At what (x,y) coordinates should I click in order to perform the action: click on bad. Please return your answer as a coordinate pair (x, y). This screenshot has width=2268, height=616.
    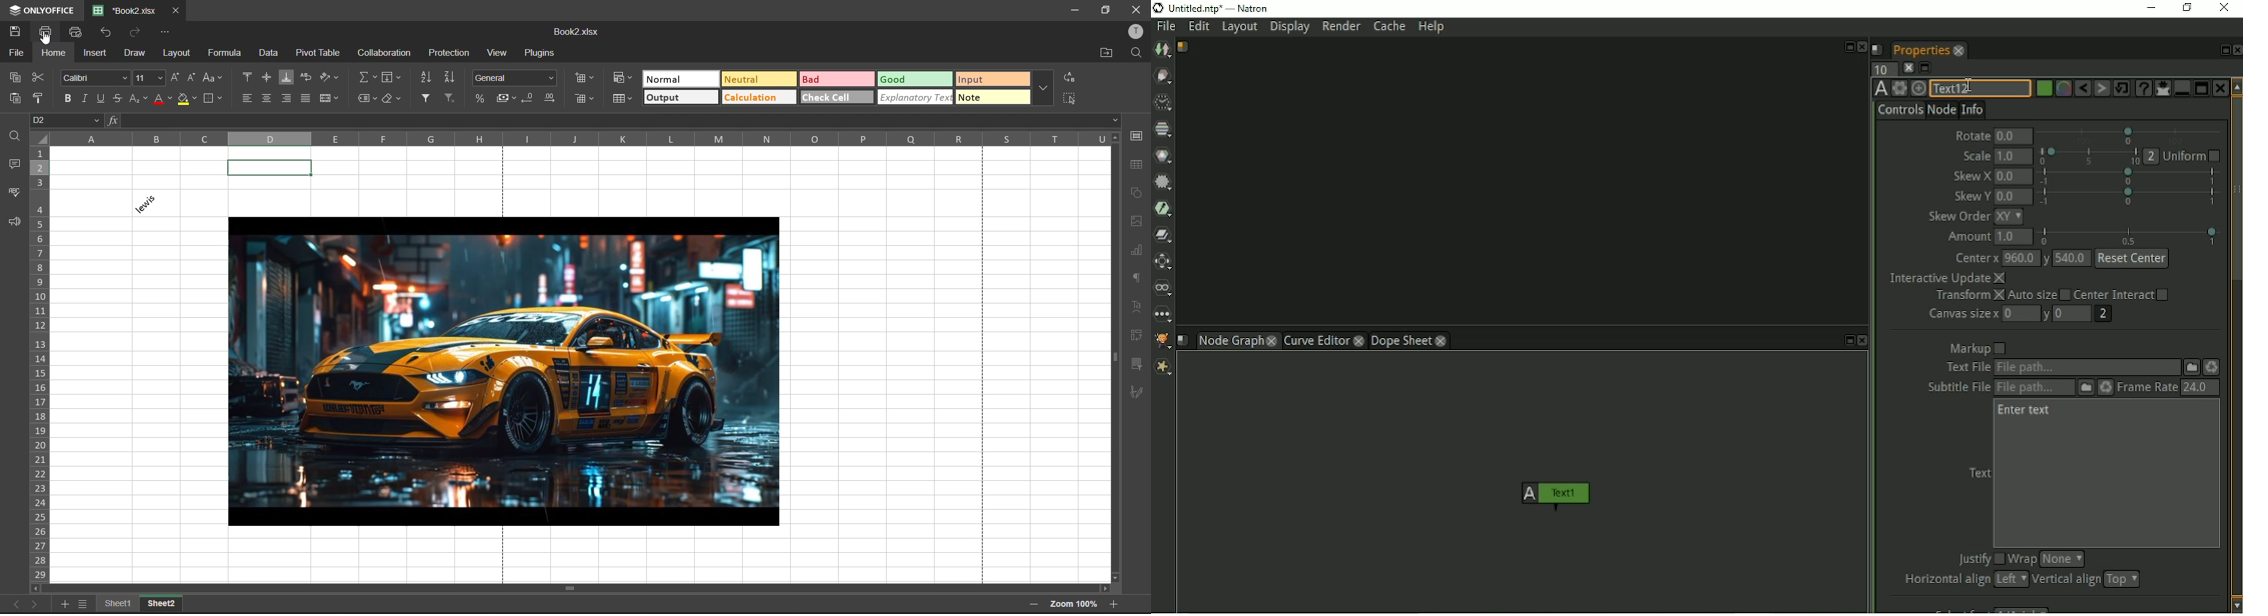
    Looking at the image, I should click on (838, 79).